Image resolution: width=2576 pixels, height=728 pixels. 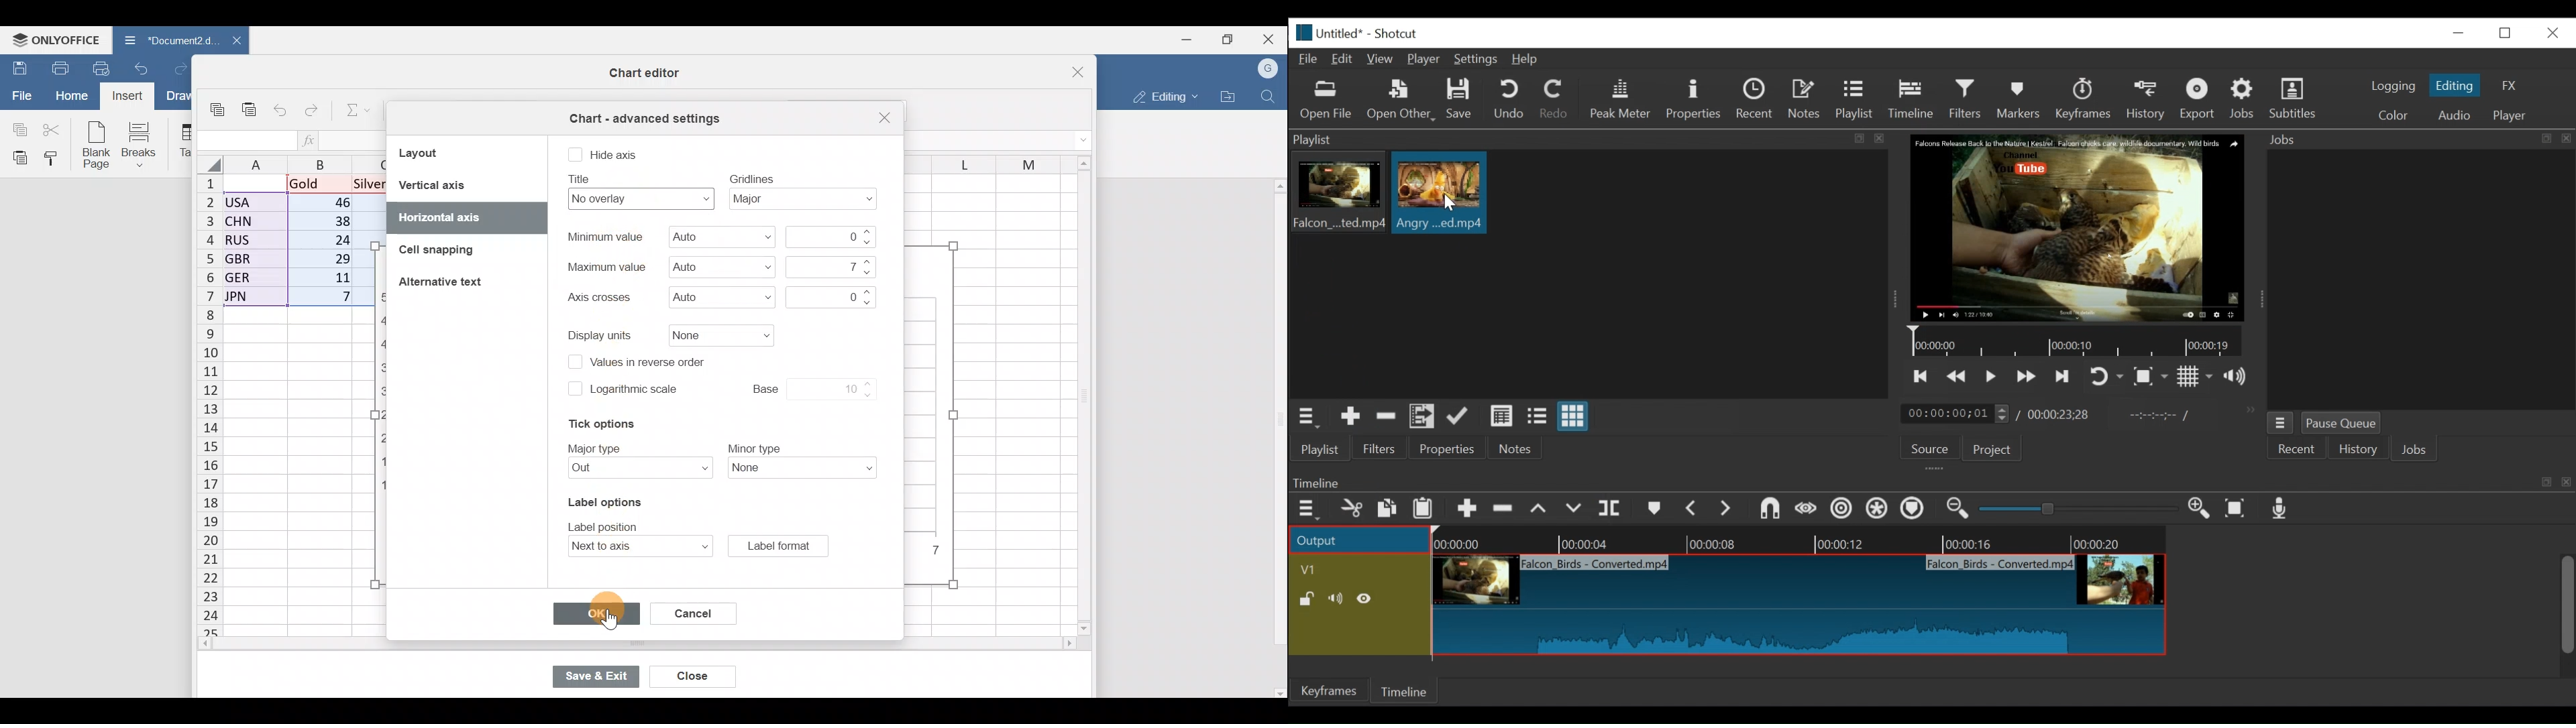 What do you see at coordinates (447, 284) in the screenshot?
I see `Alternative text` at bounding box center [447, 284].